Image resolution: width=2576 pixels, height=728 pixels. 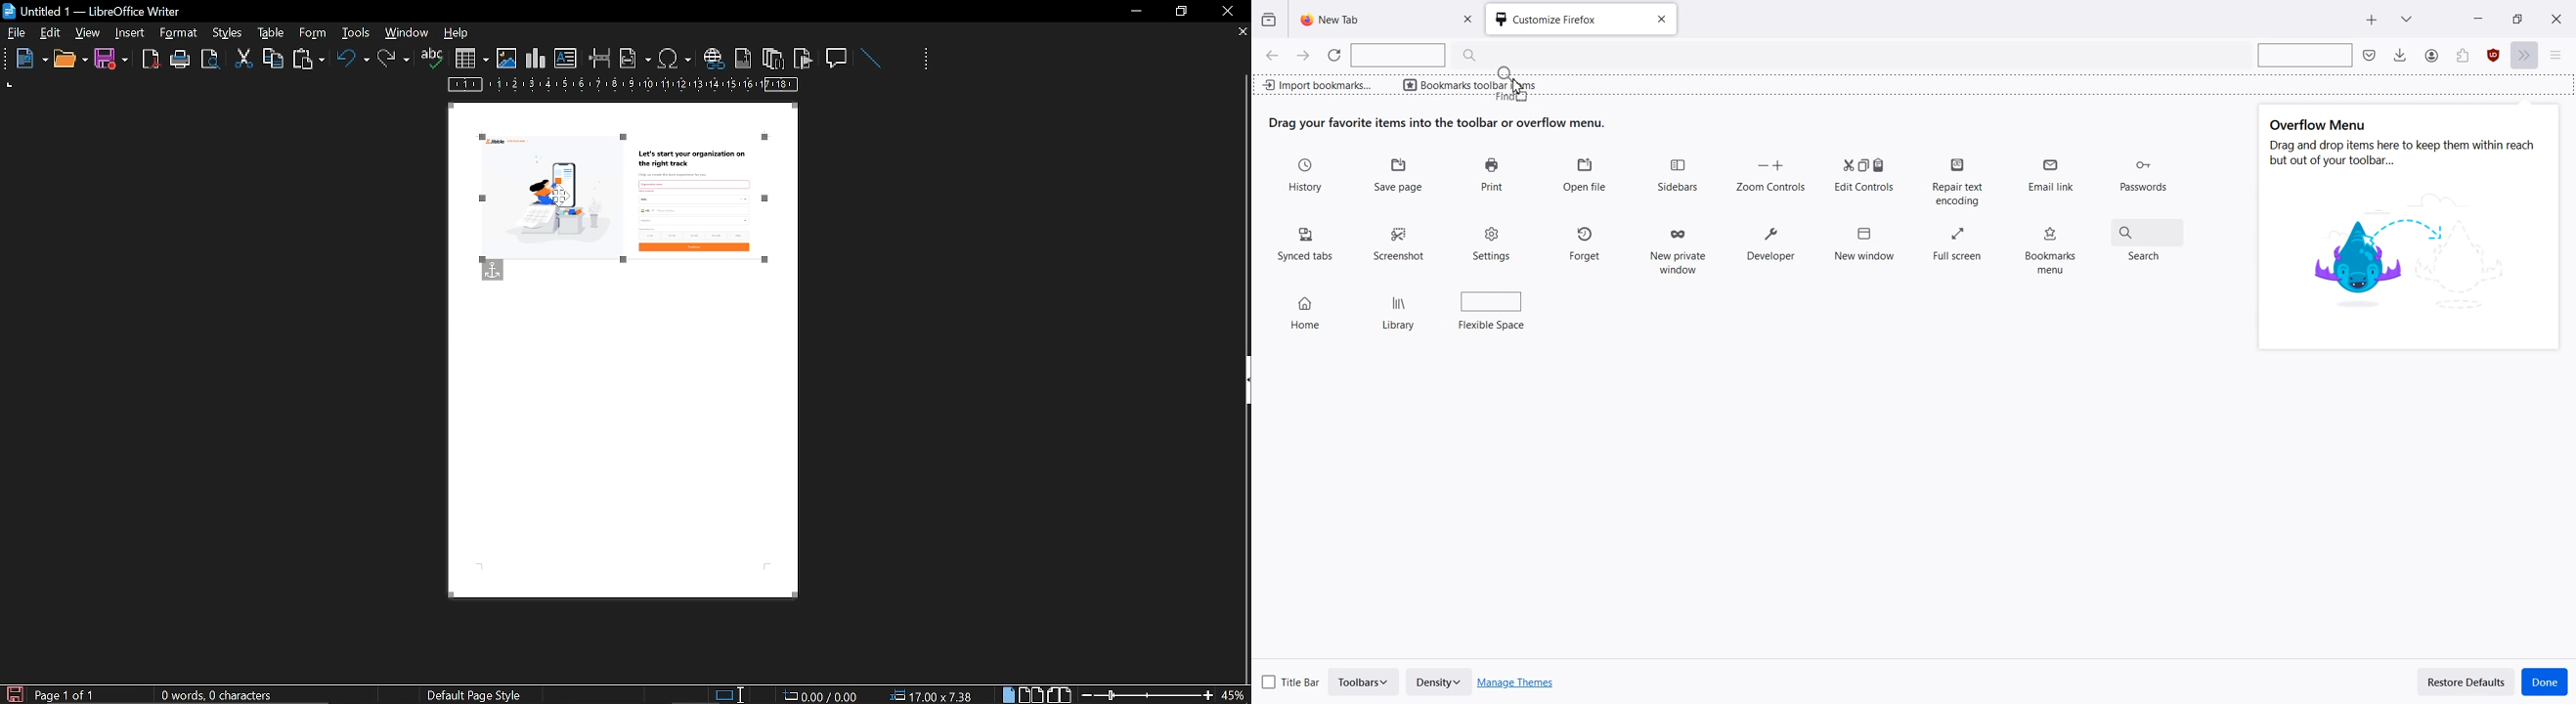 What do you see at coordinates (1271, 55) in the screenshot?
I see `Go Back one page ` at bounding box center [1271, 55].